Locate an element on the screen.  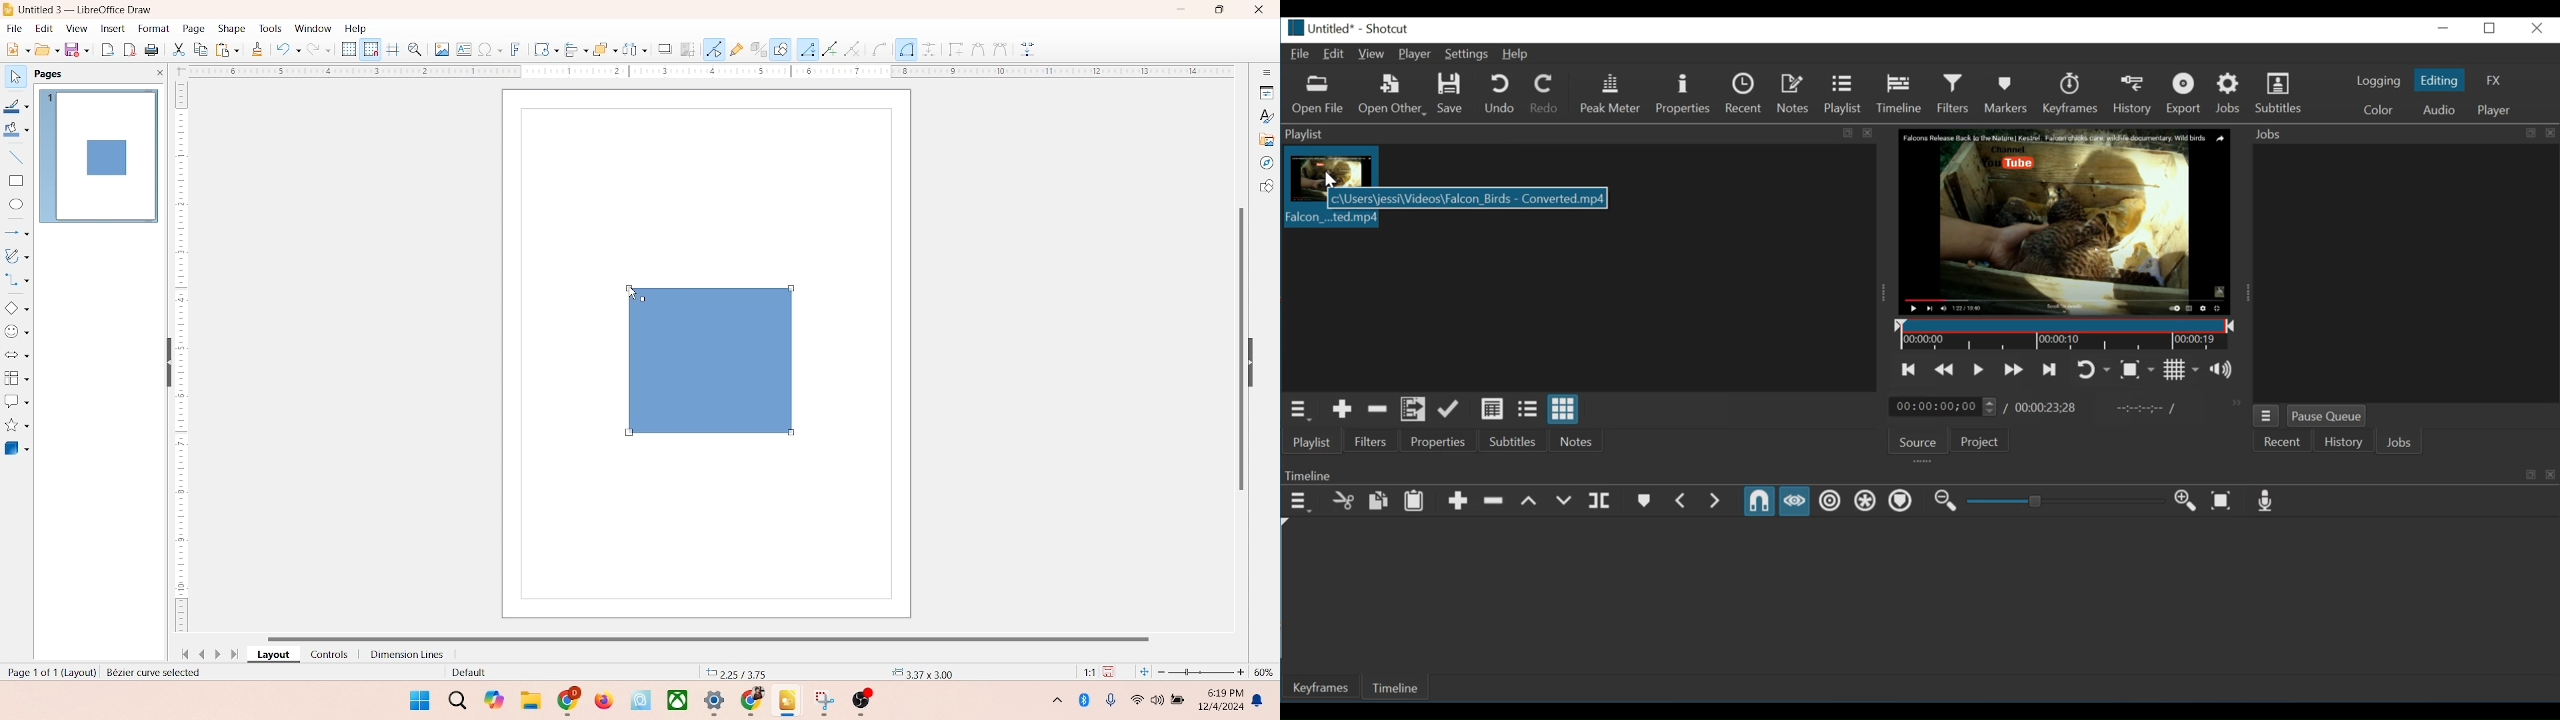
copilot is located at coordinates (496, 700).